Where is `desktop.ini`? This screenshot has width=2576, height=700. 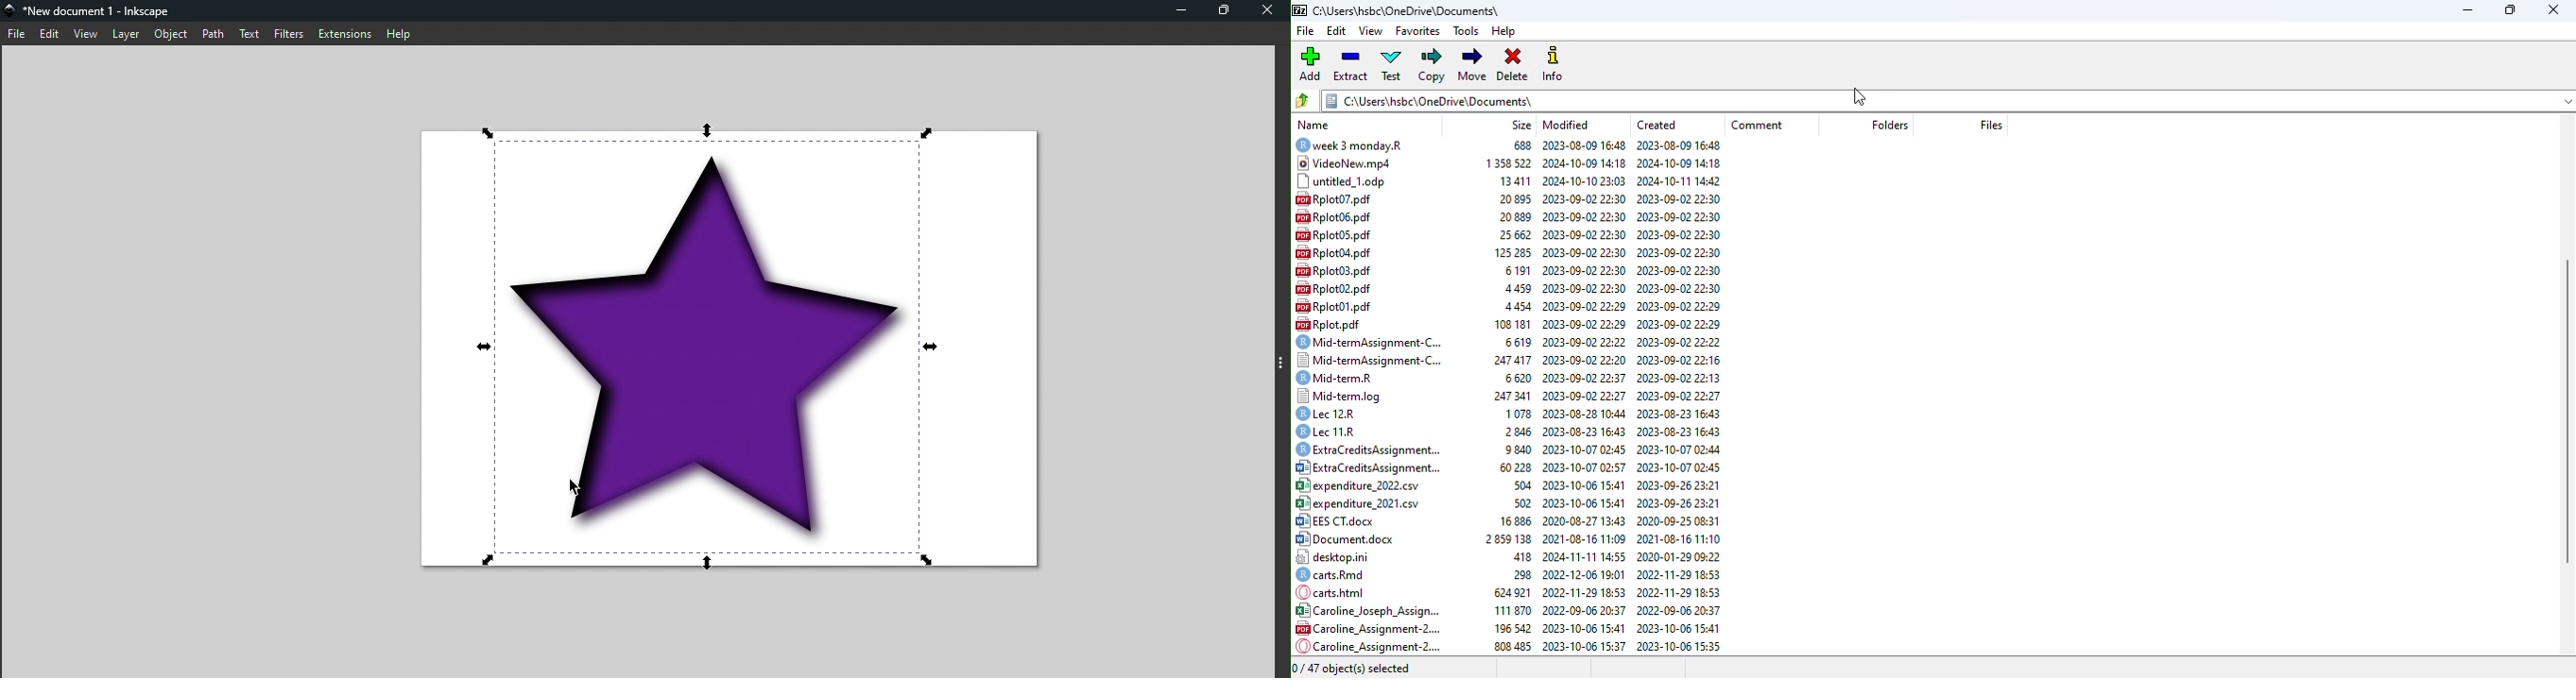
desktop.ini is located at coordinates (1337, 557).